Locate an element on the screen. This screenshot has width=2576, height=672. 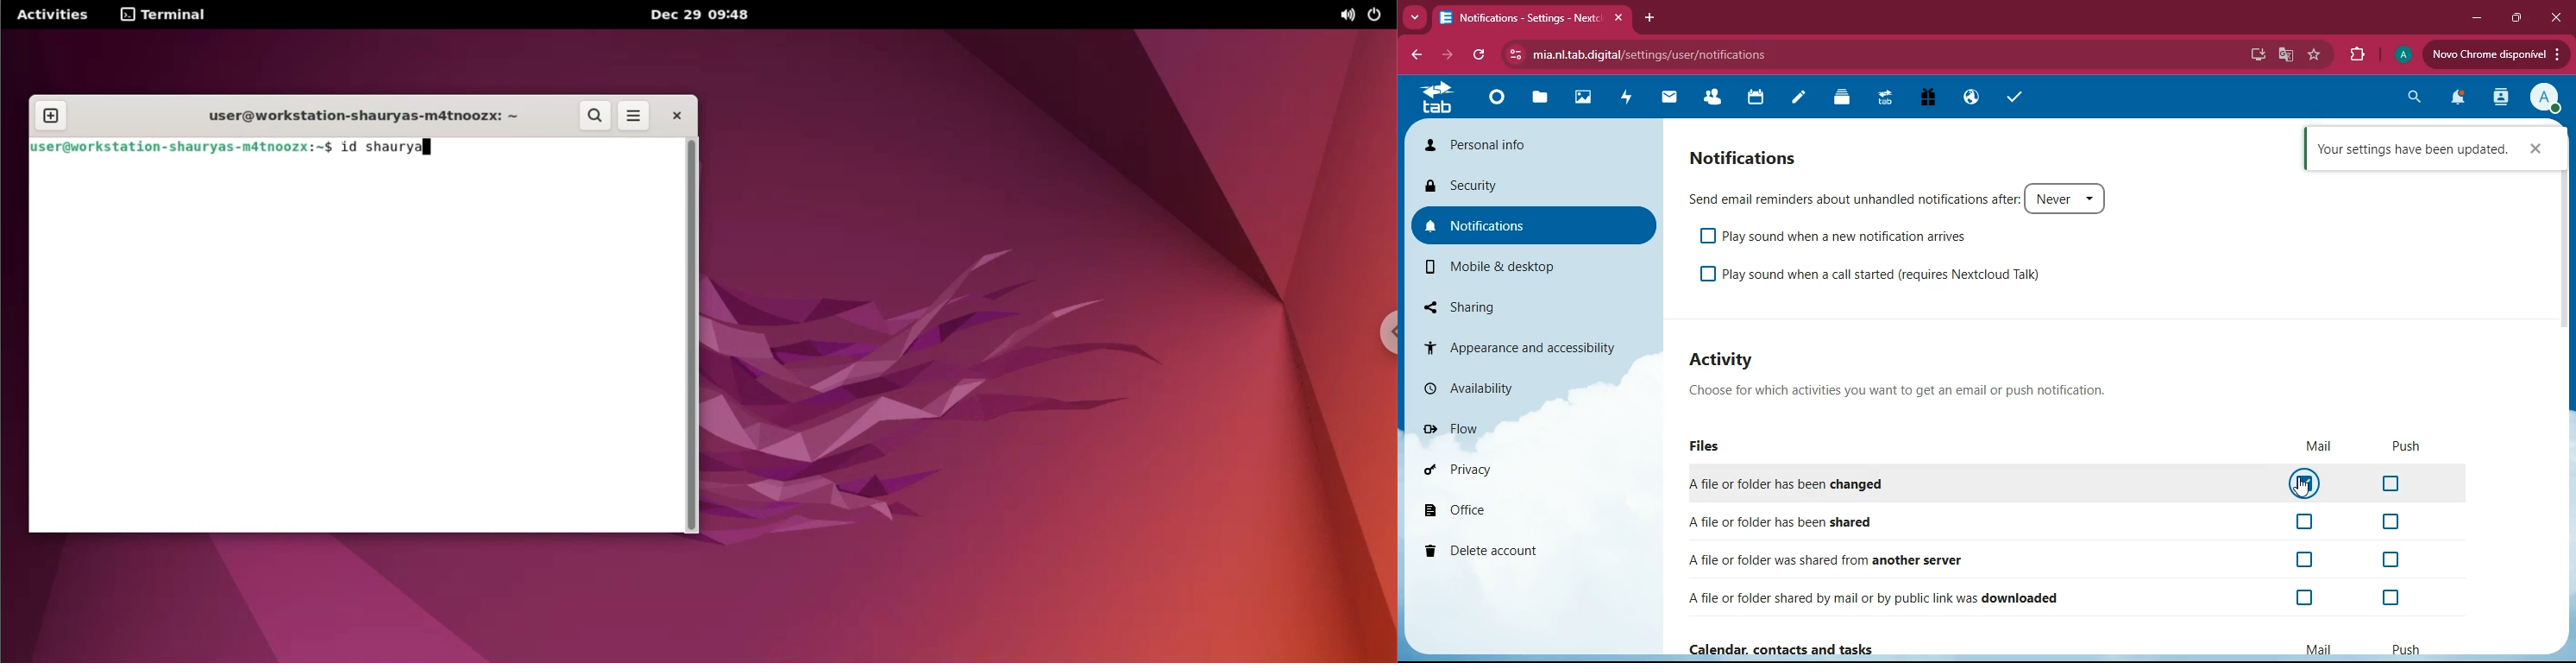
power option is located at coordinates (1380, 15).